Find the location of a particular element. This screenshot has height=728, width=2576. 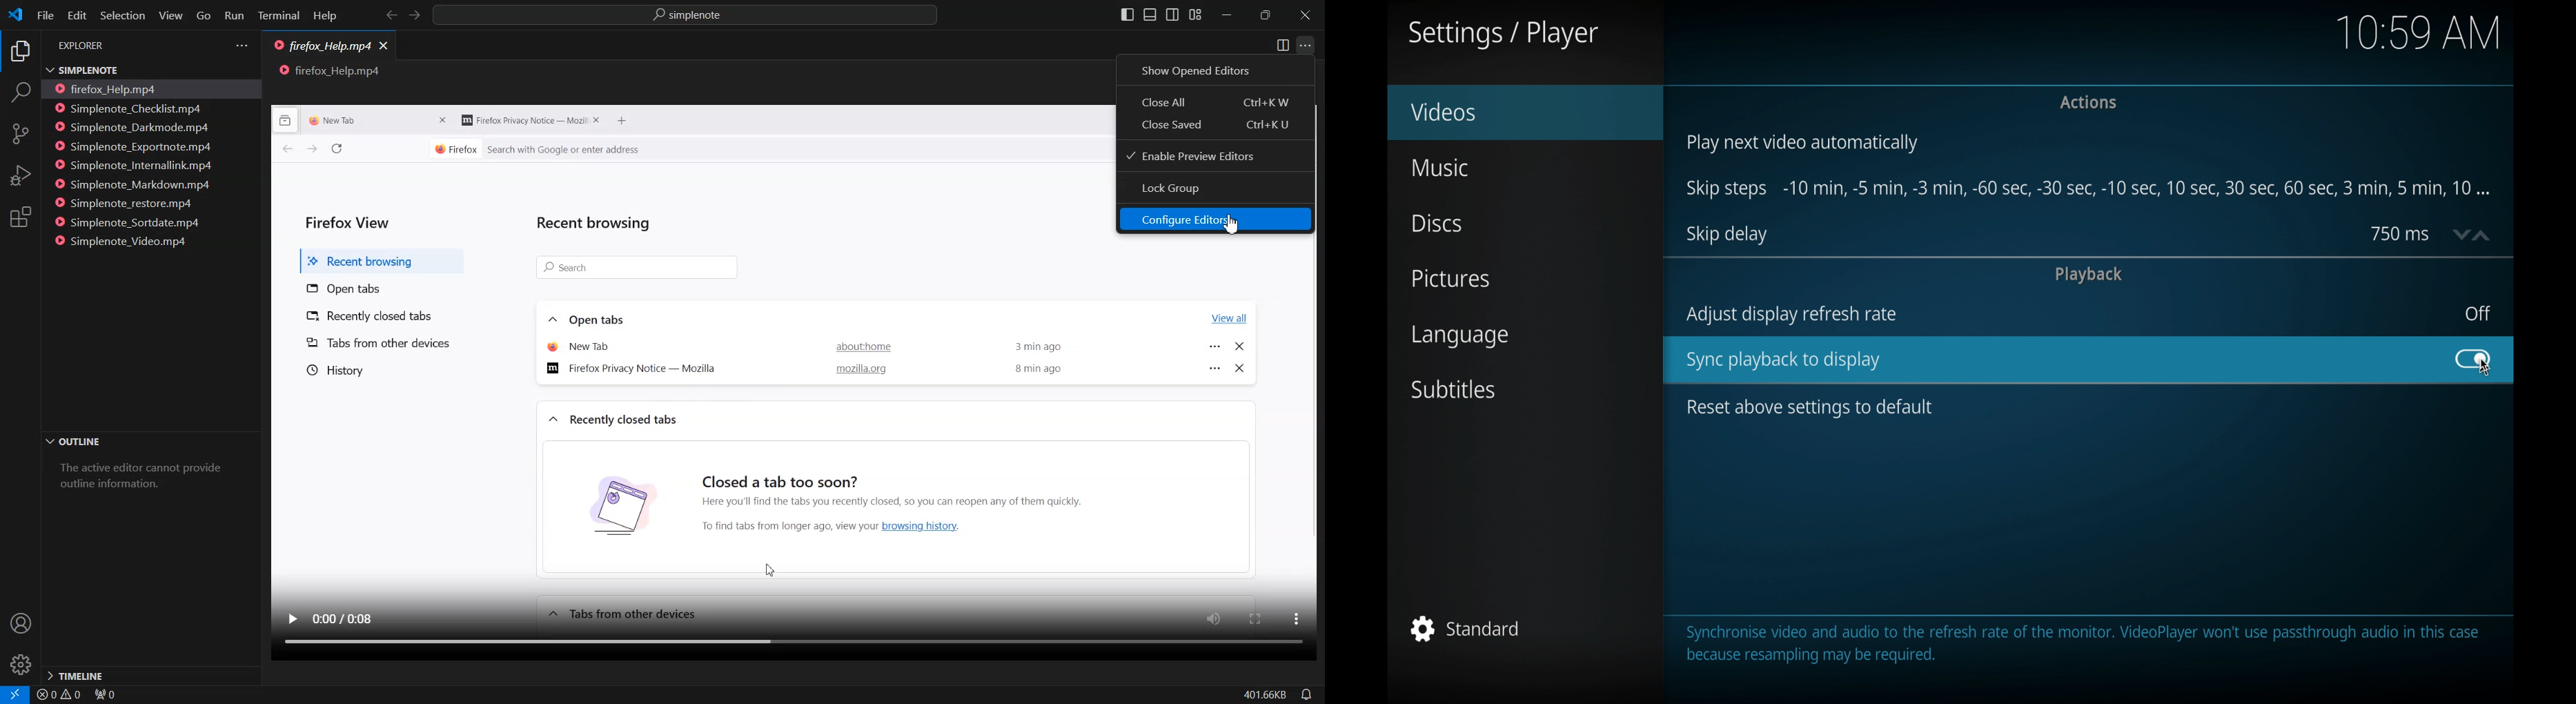

stepper buttons is located at coordinates (2473, 234).